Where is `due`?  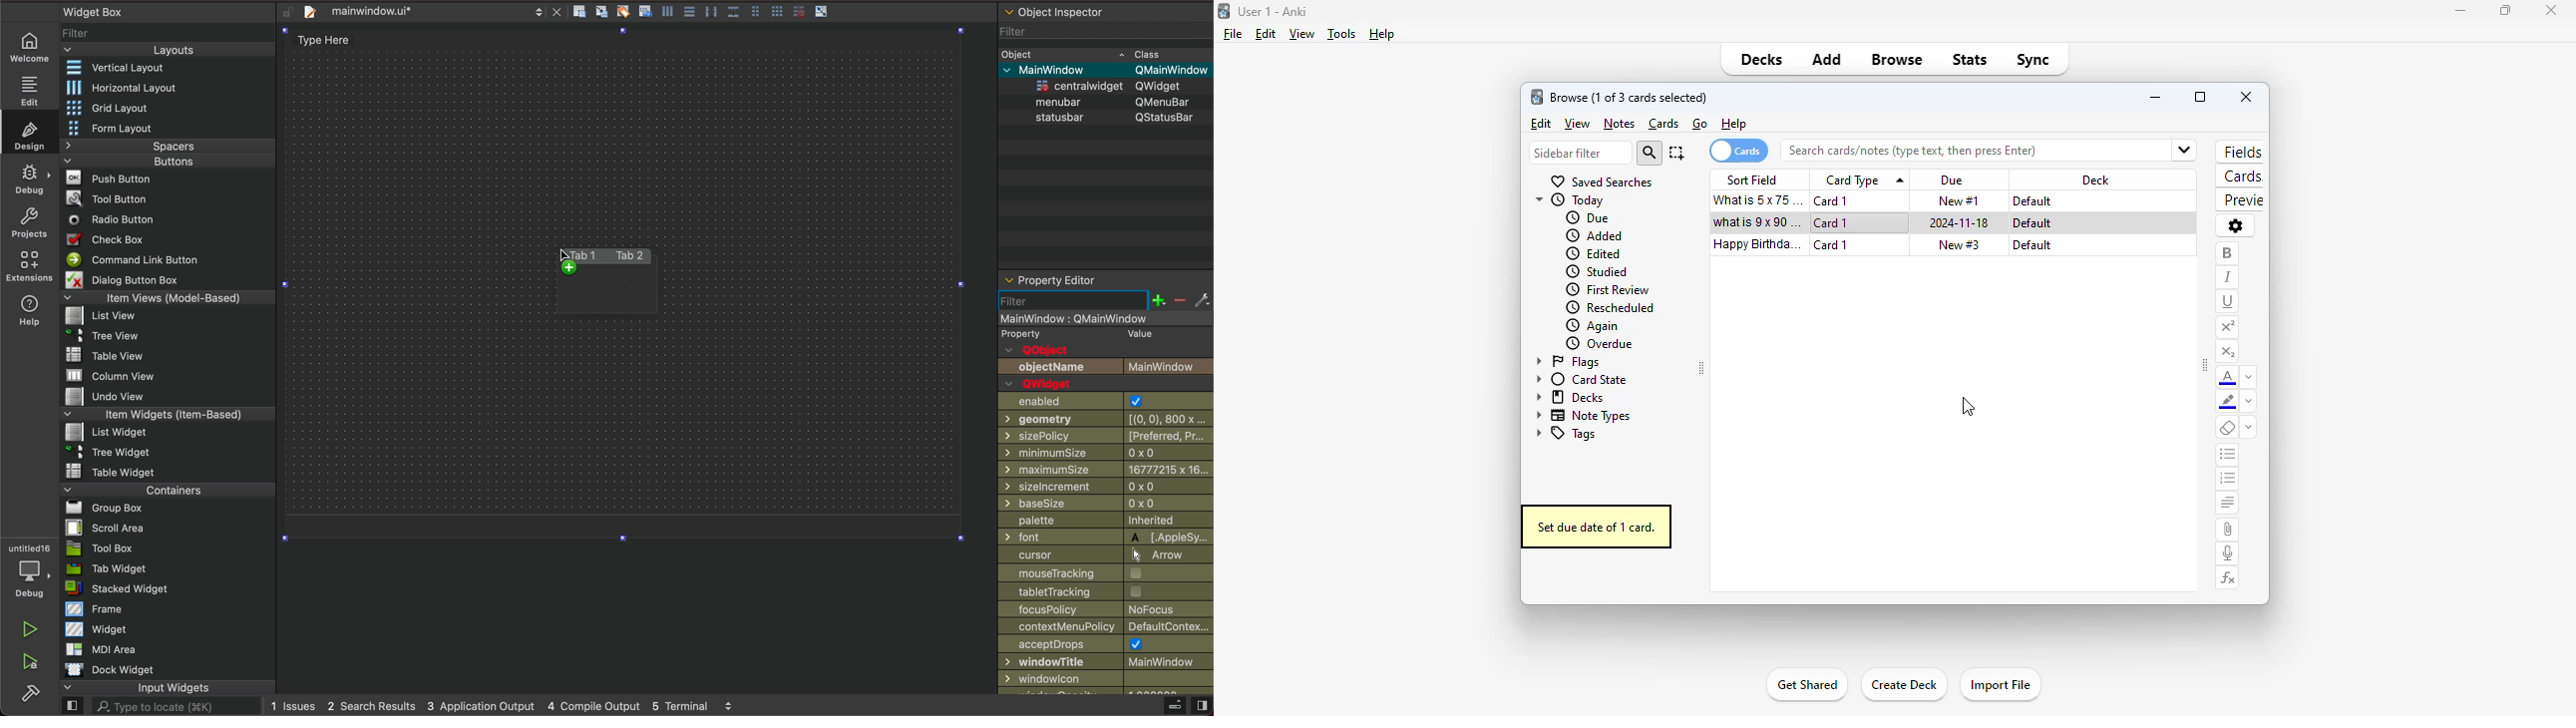
due is located at coordinates (1951, 180).